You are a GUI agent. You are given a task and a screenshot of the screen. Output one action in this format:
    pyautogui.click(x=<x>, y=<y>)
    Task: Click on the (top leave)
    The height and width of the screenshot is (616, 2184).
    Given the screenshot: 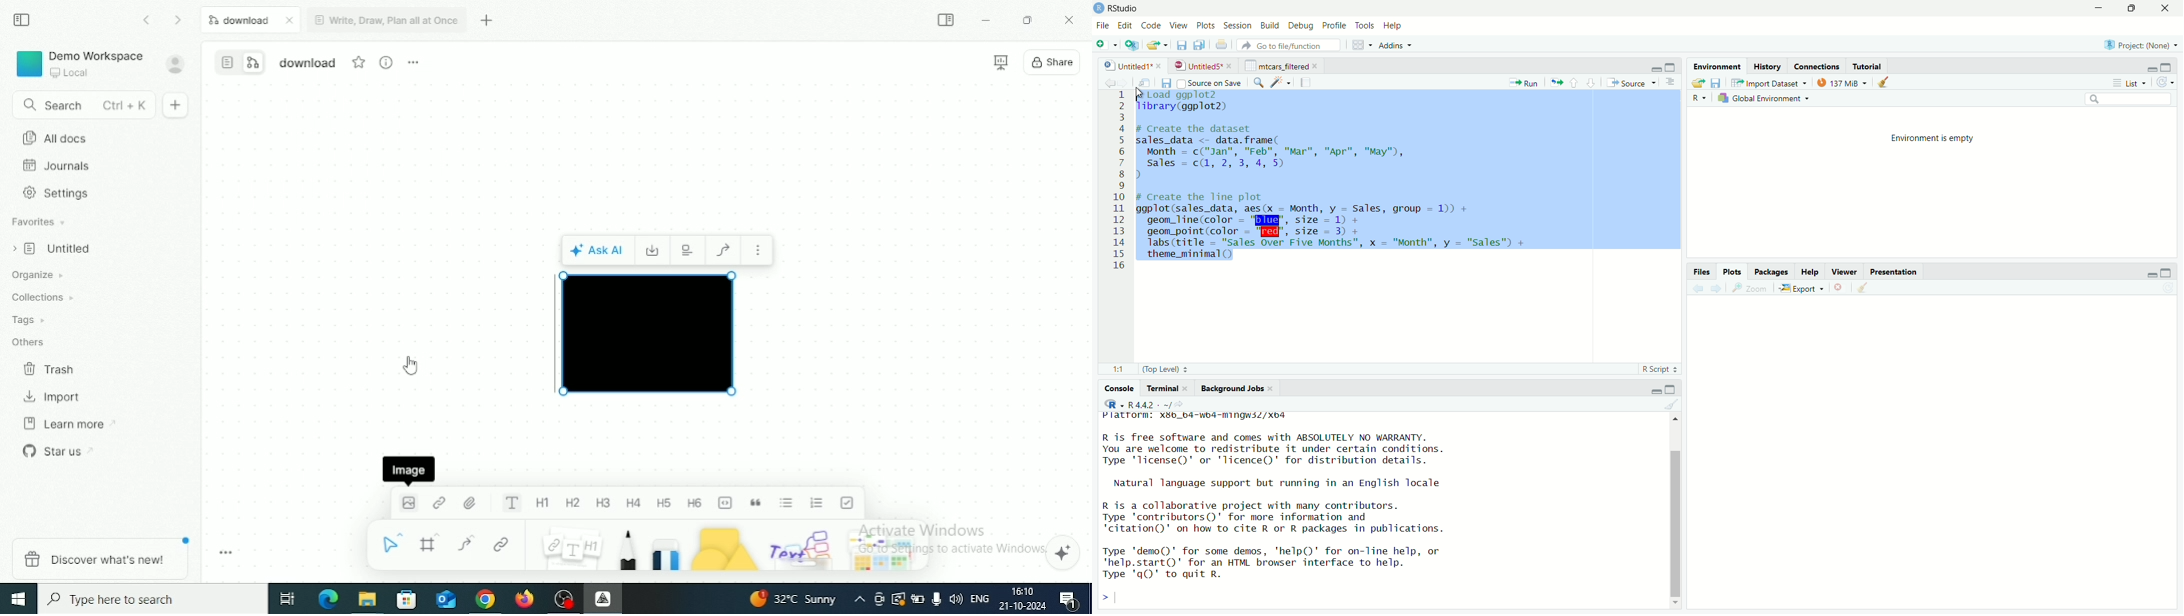 What is the action you would take?
    pyautogui.click(x=1161, y=370)
    